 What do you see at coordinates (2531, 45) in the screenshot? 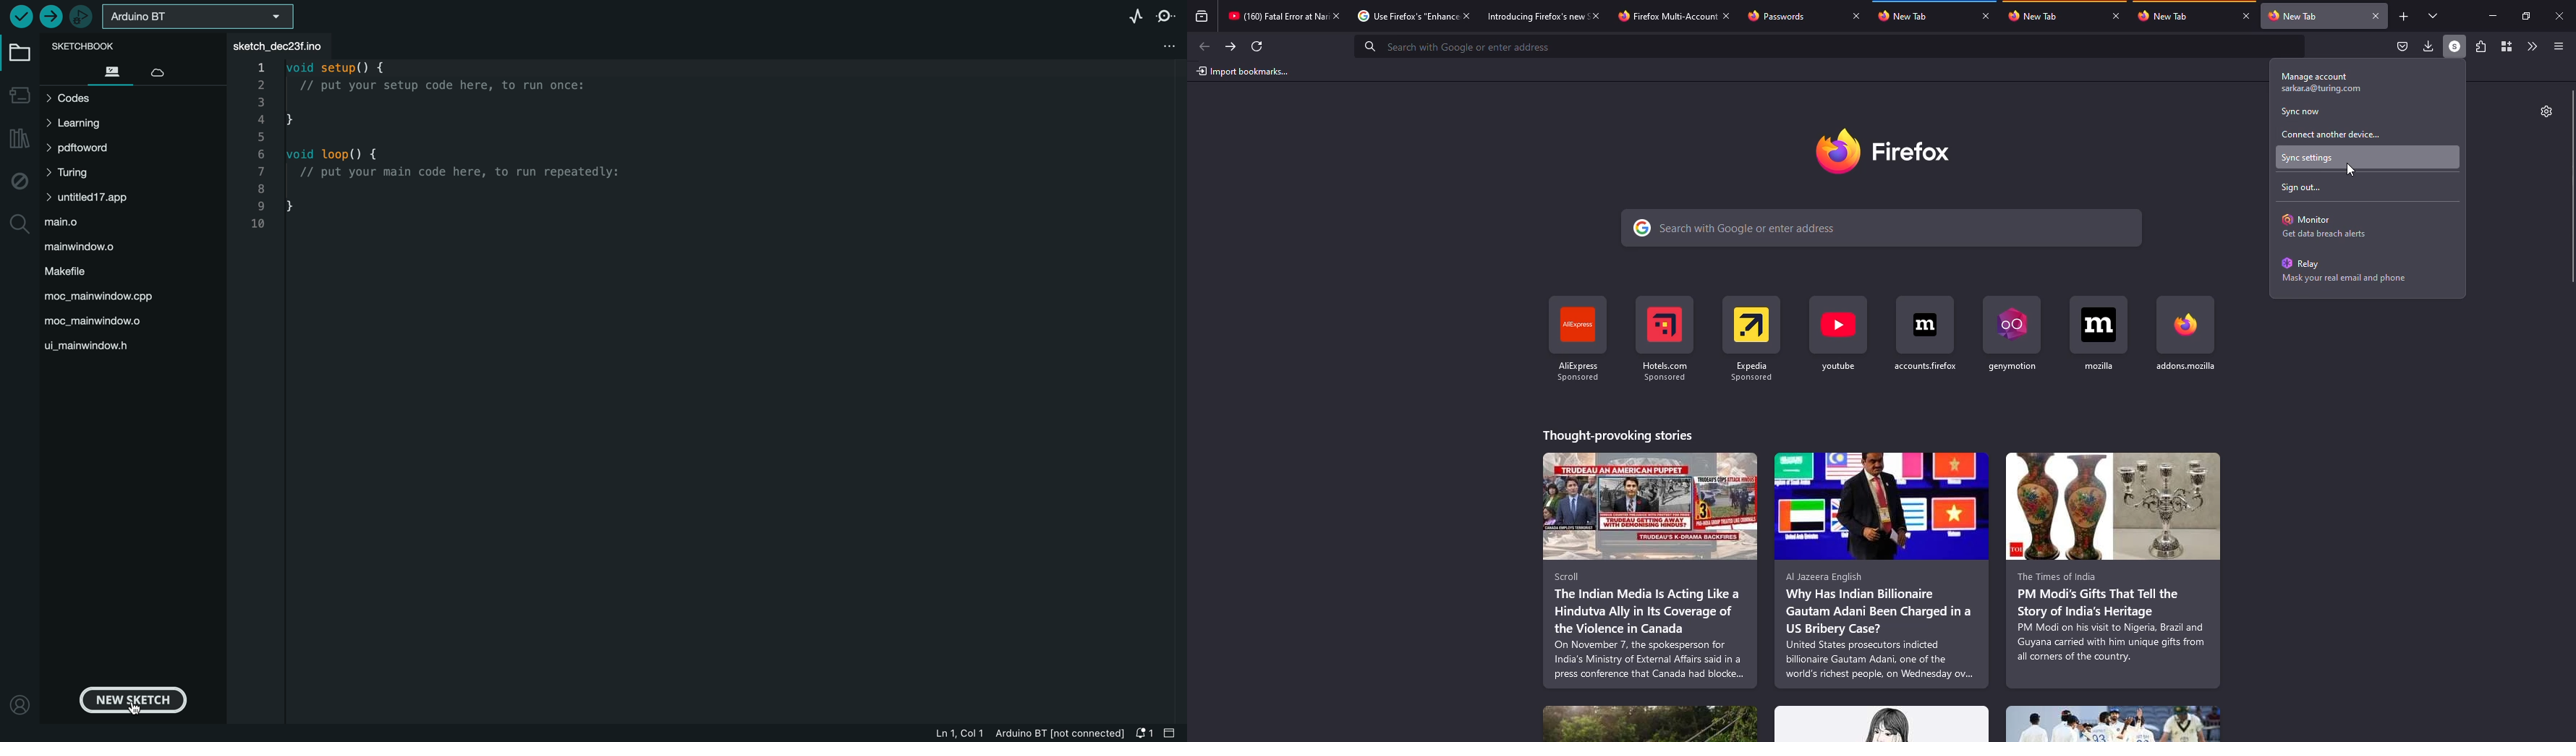
I see `more tools` at bounding box center [2531, 45].